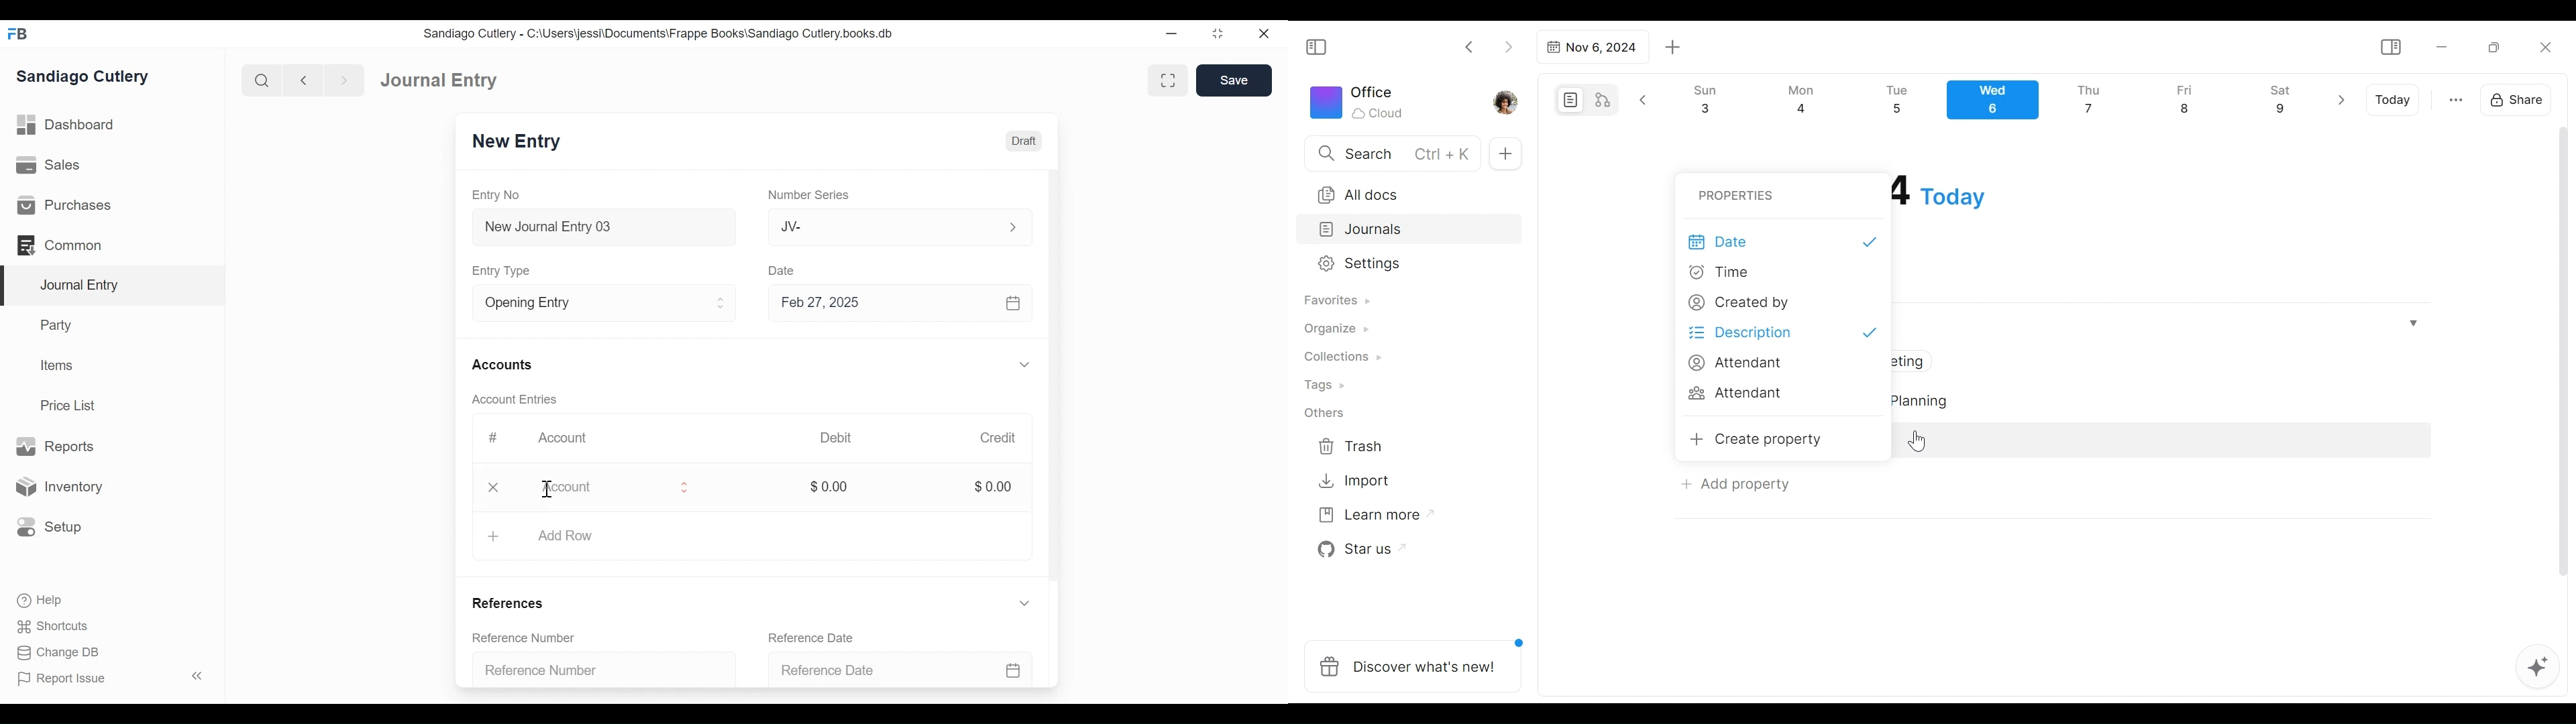  I want to click on Reference Date, so click(814, 637).